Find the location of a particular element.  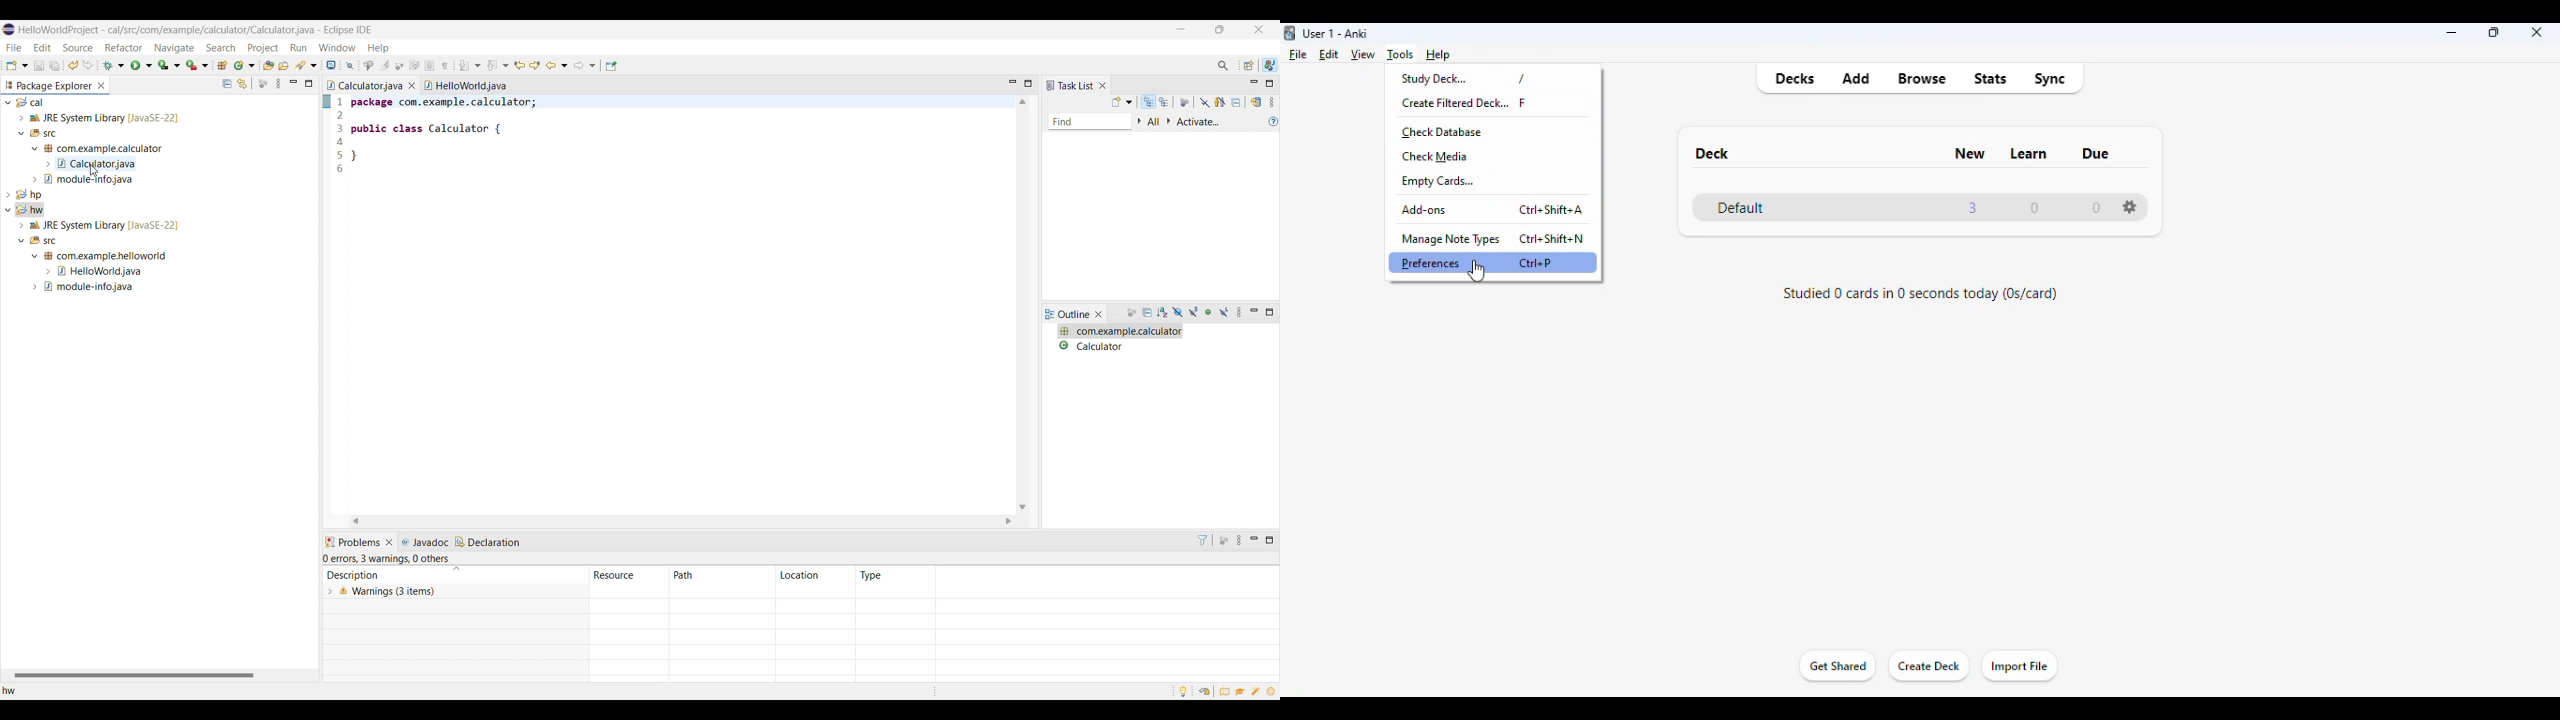

Location is located at coordinates (815, 575).